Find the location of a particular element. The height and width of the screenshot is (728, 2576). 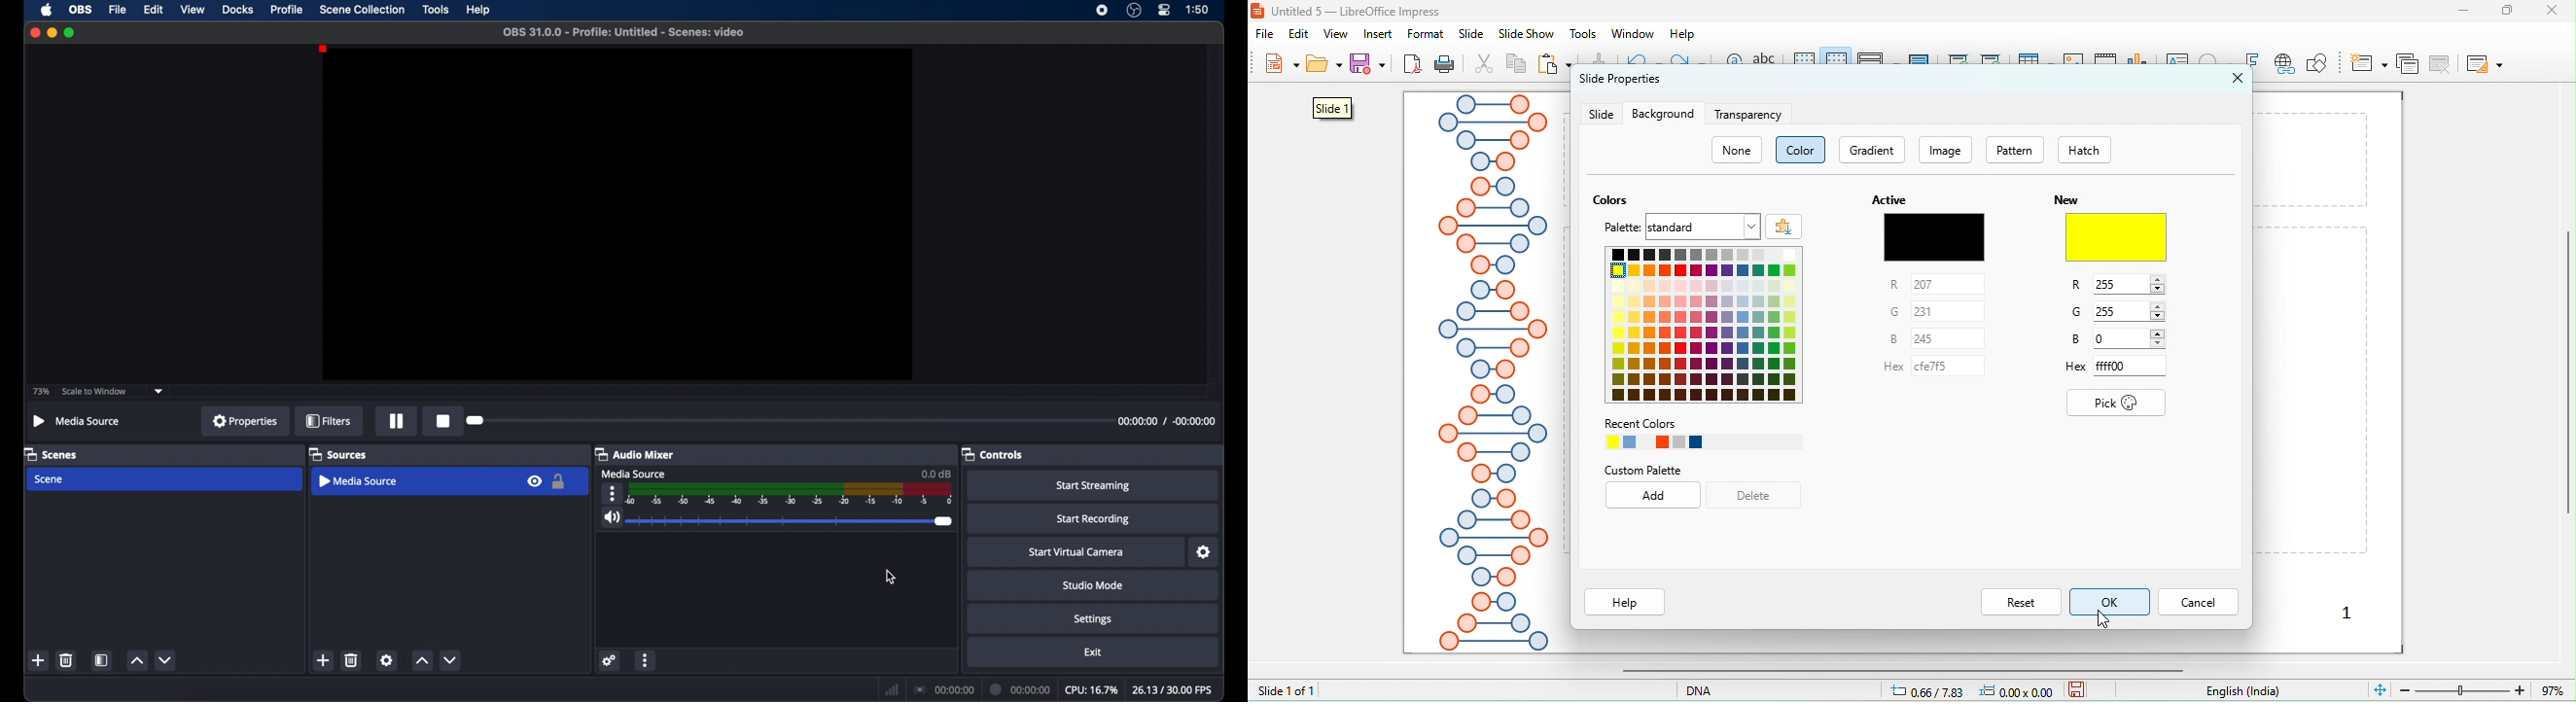

chart is located at coordinates (2074, 64).